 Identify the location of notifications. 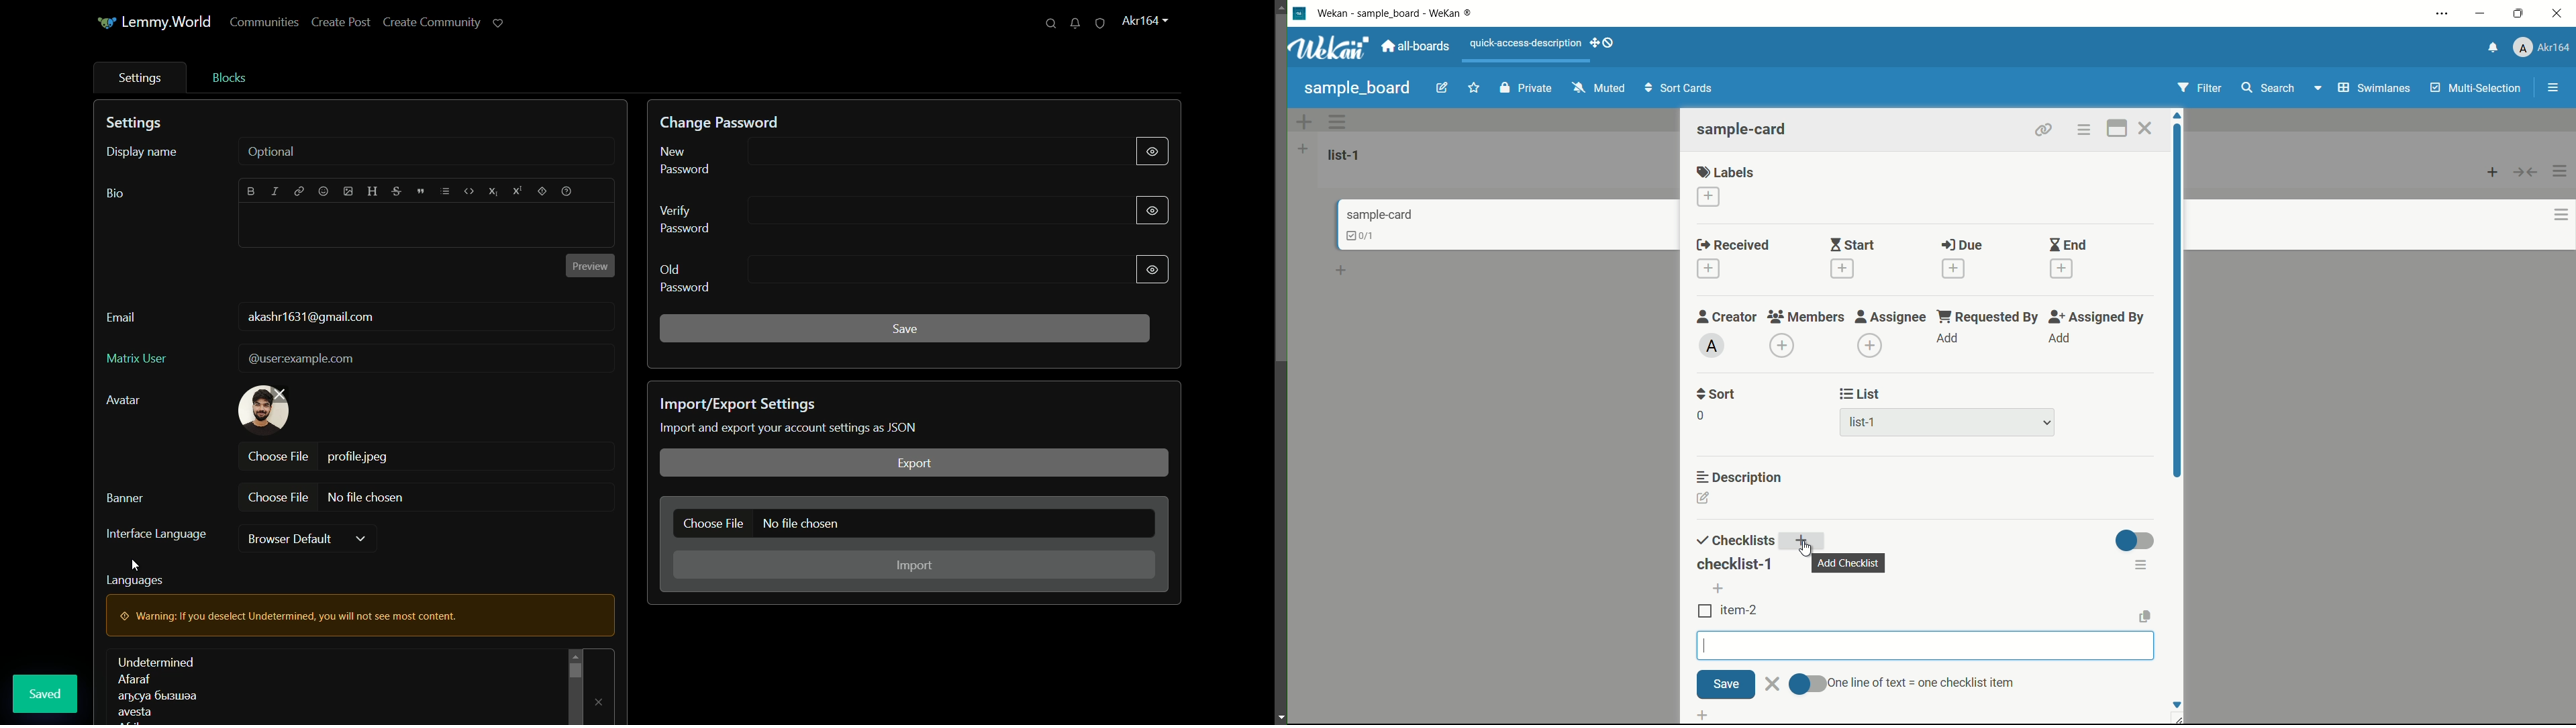
(2491, 46).